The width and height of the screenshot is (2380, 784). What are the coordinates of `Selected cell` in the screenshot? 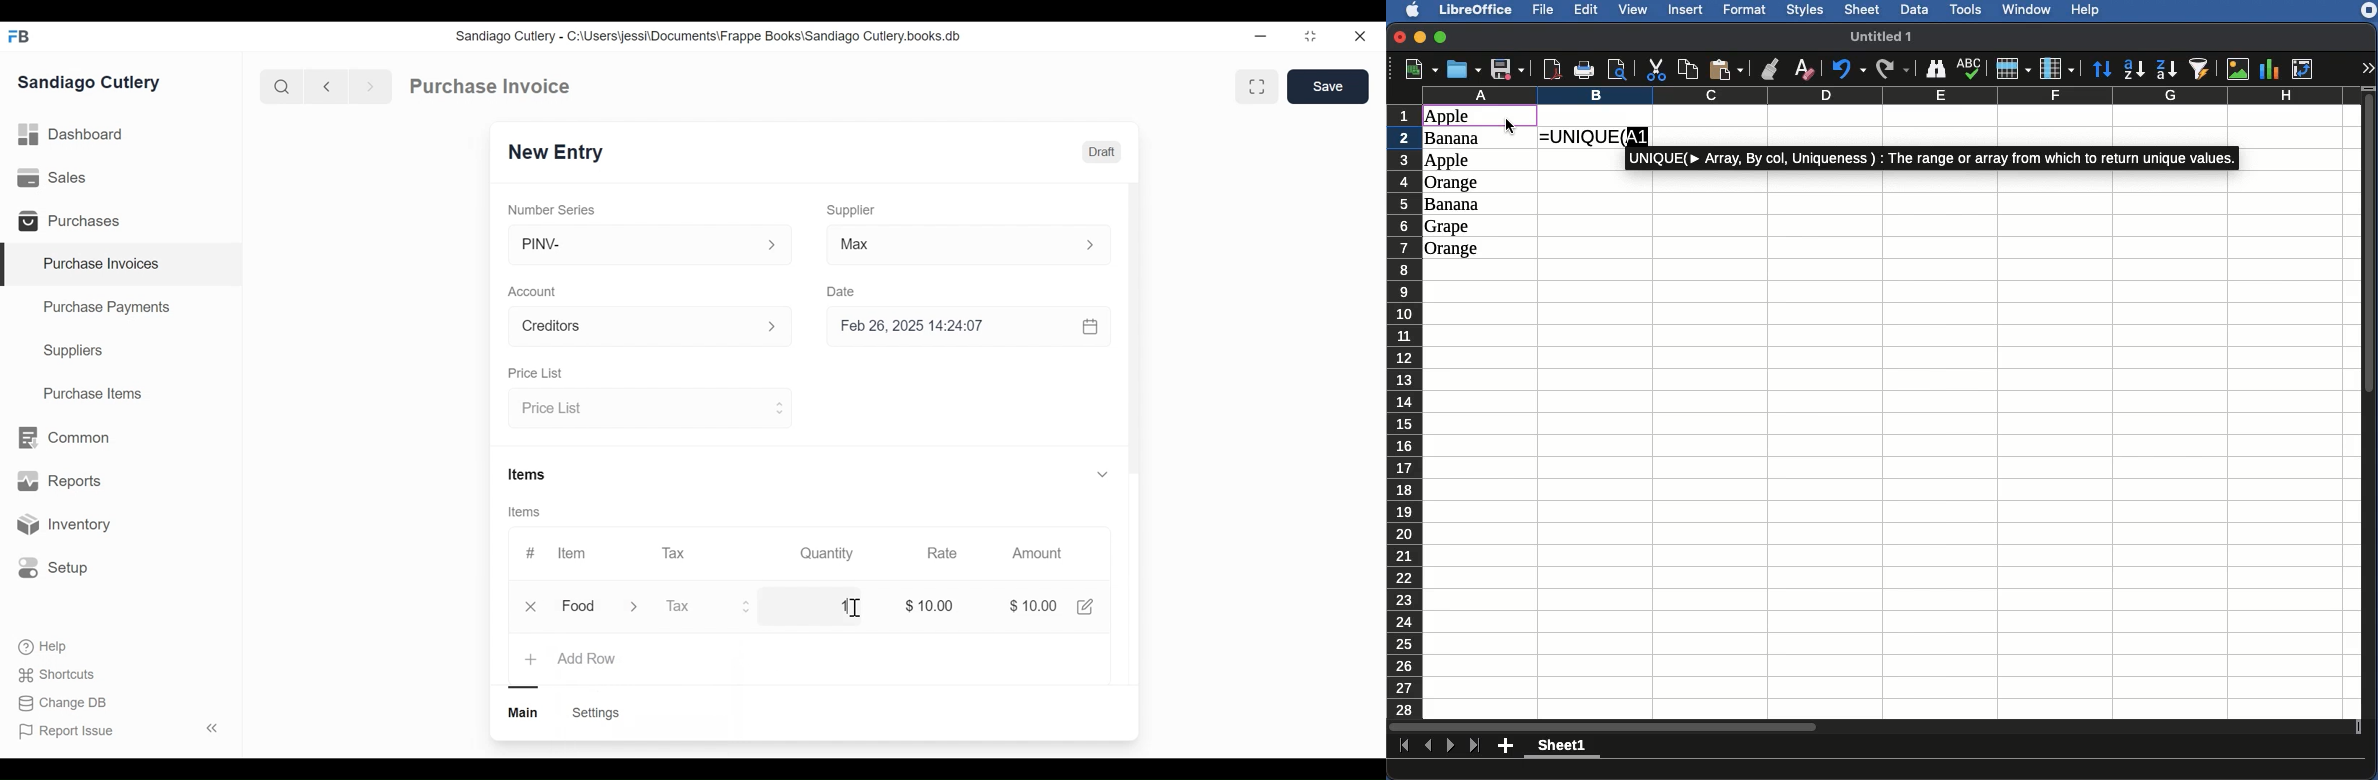 It's located at (1480, 115).